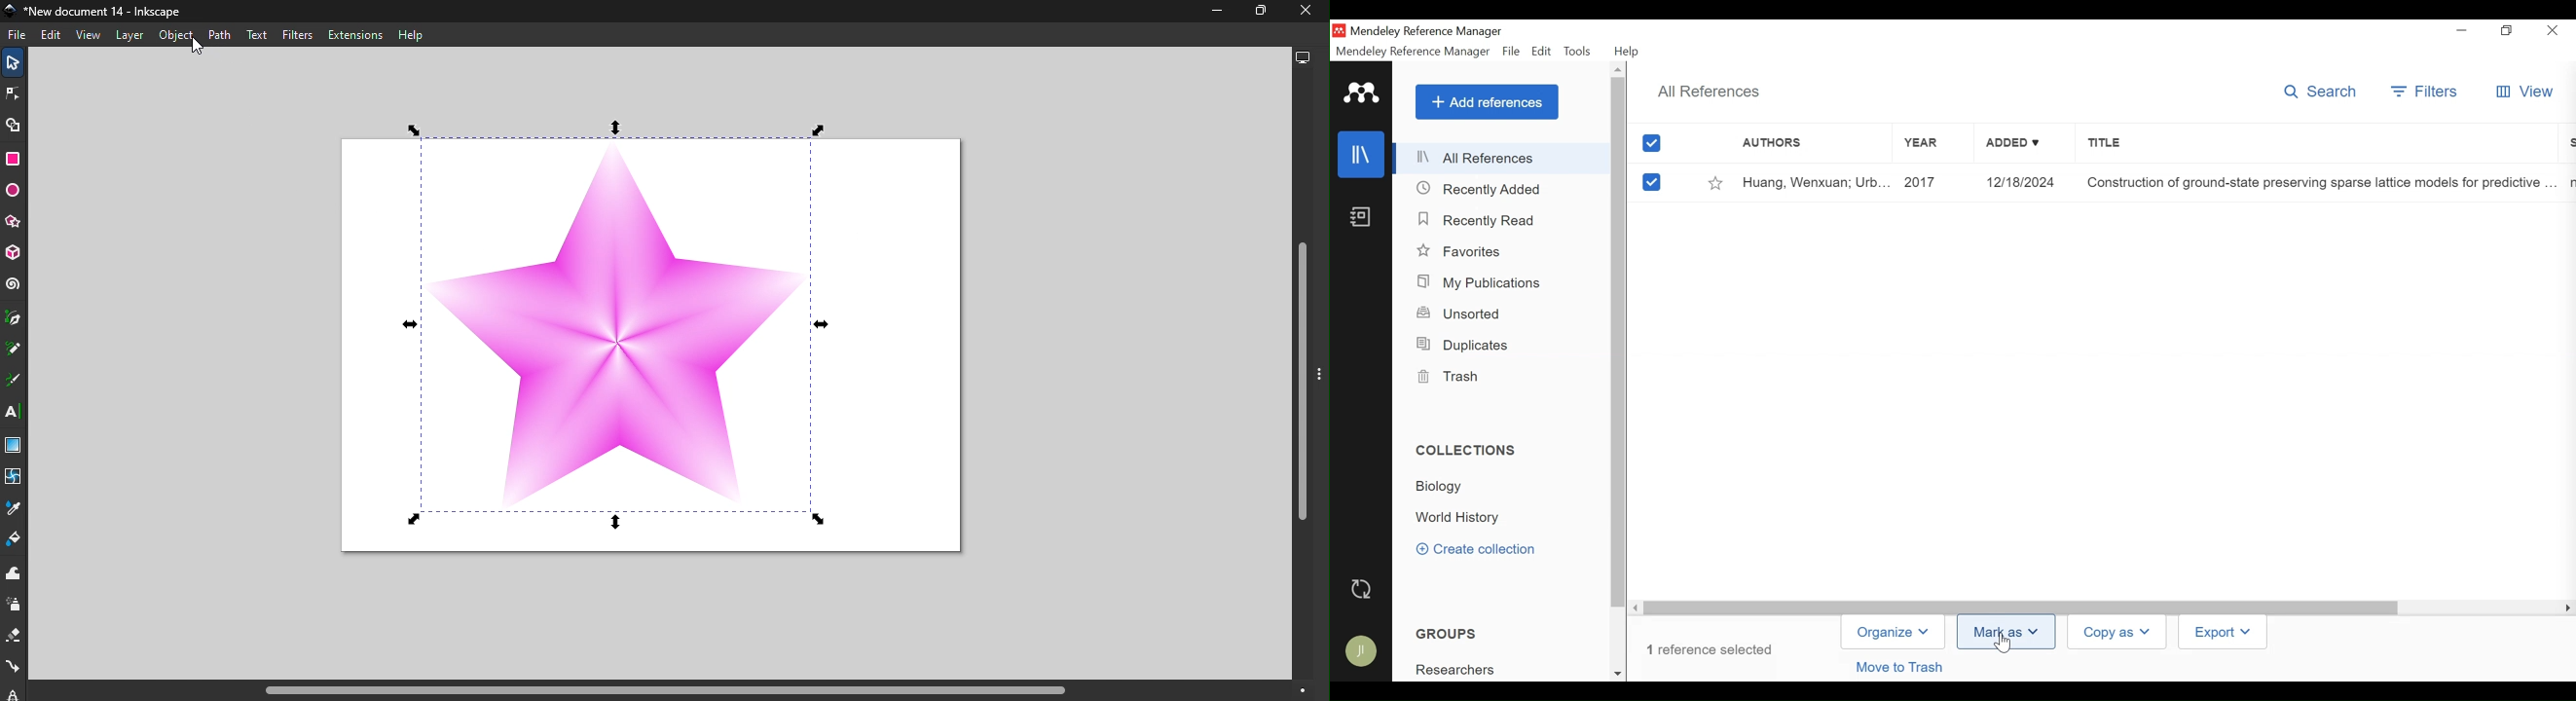 The height and width of the screenshot is (728, 2576). Describe the element at coordinates (2553, 30) in the screenshot. I see `Close` at that location.